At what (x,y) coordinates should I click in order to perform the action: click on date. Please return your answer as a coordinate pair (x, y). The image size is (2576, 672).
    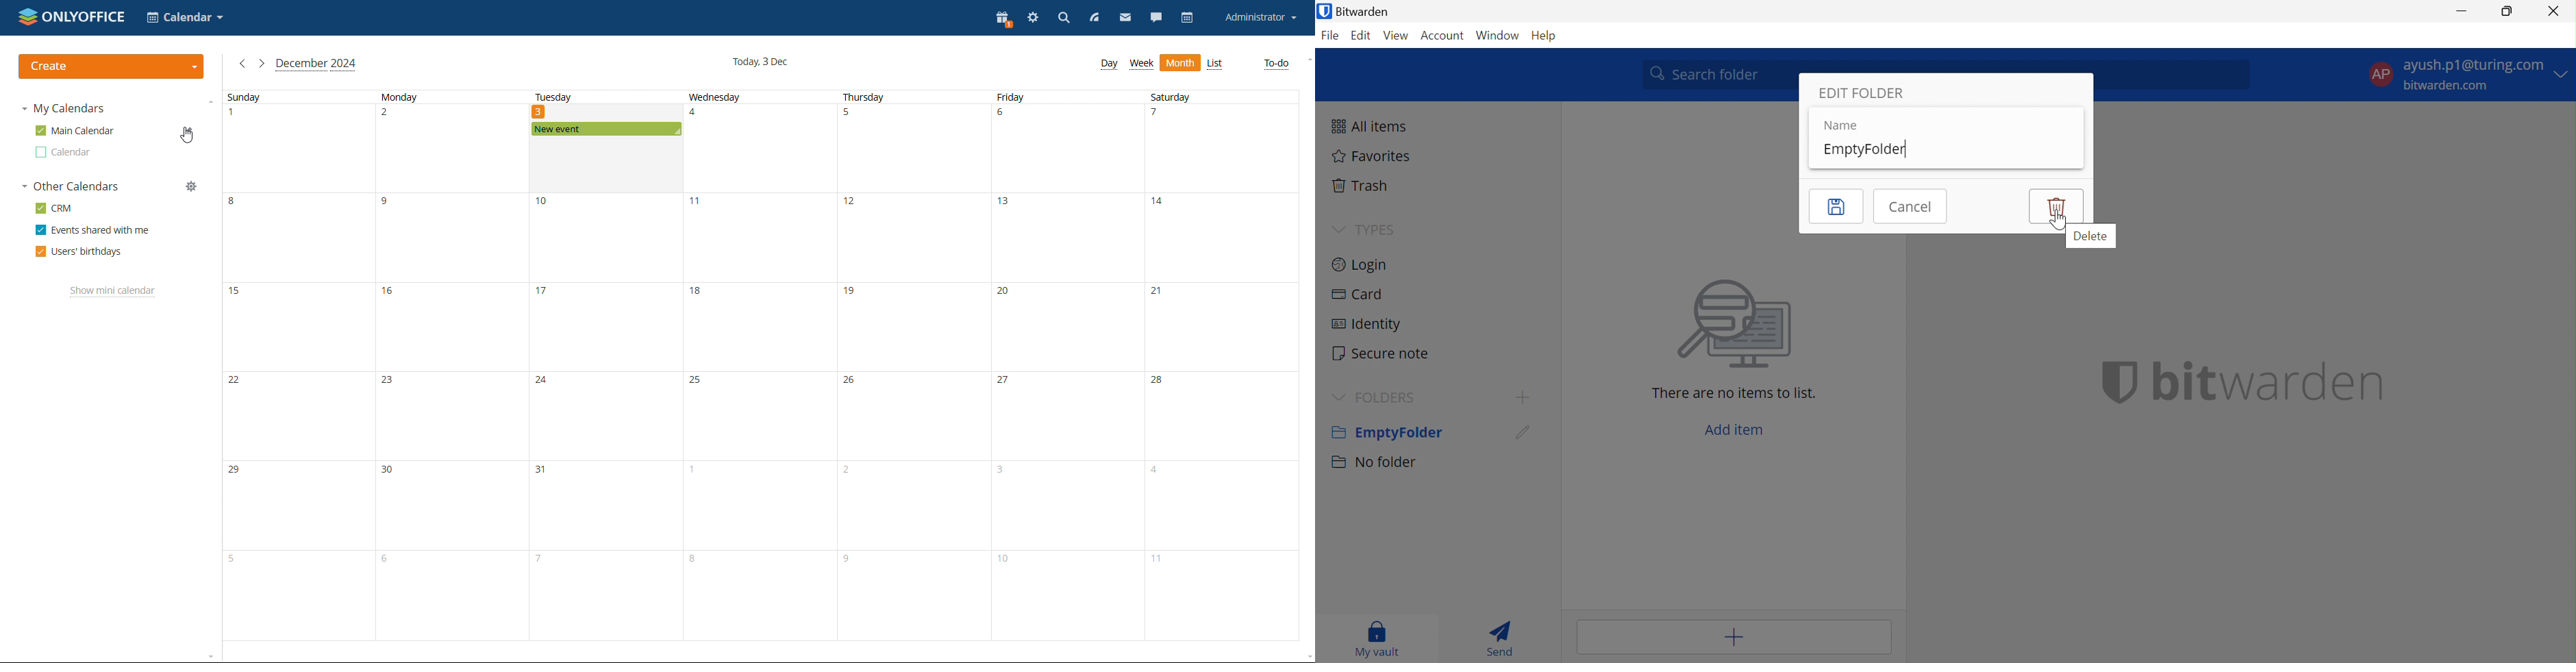
    Looking at the image, I should click on (295, 504).